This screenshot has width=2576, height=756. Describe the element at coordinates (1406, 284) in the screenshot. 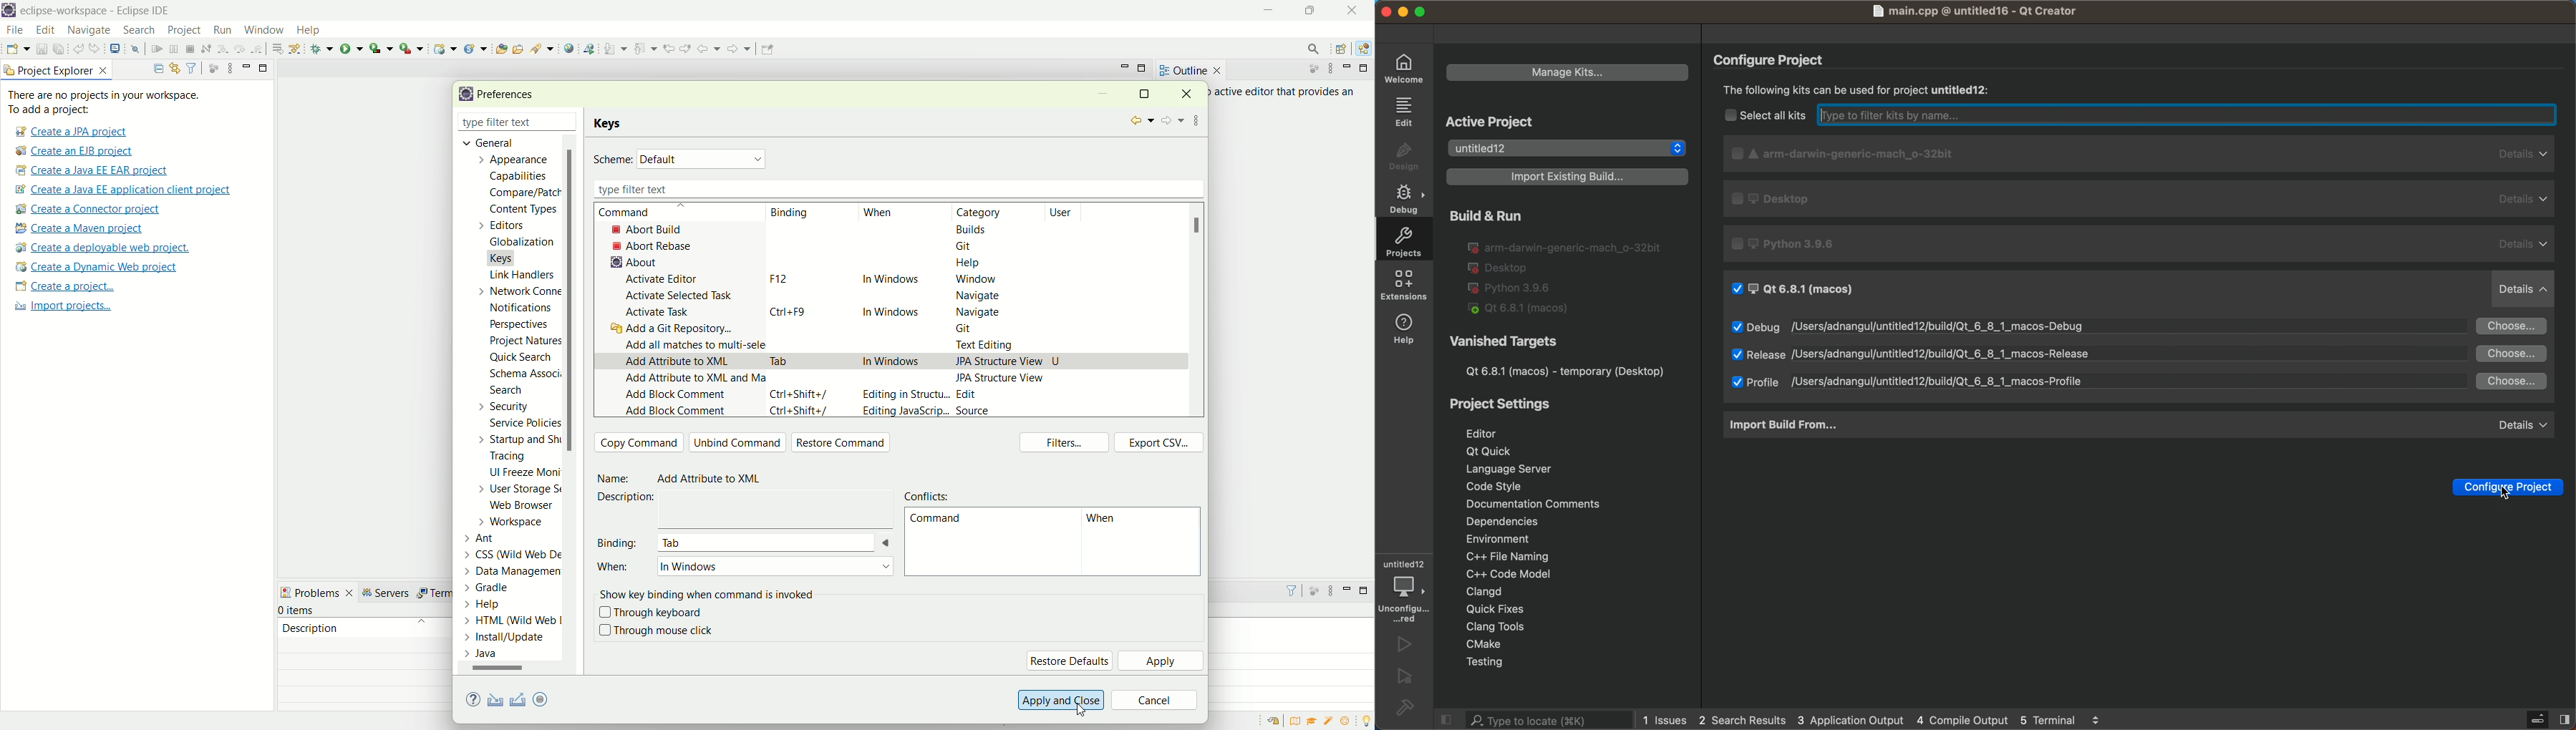

I see `extensions` at that location.